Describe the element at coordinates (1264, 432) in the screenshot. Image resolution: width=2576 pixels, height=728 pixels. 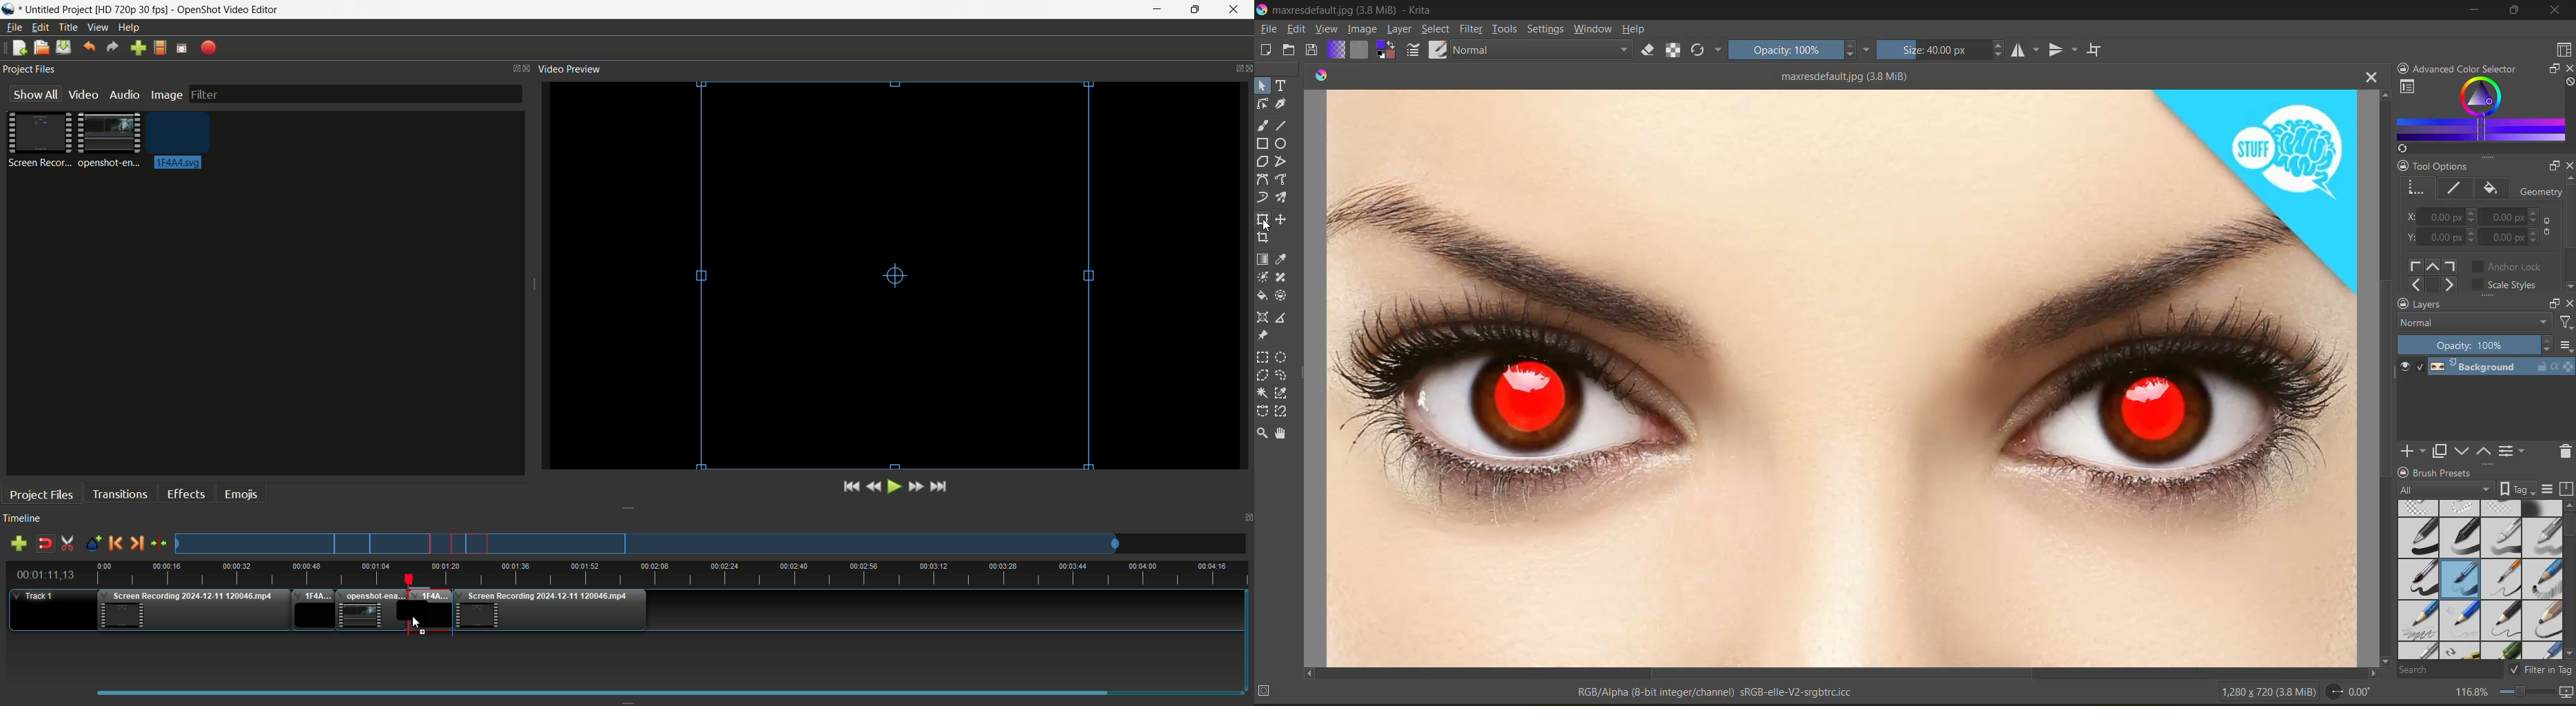
I see `tool` at that location.